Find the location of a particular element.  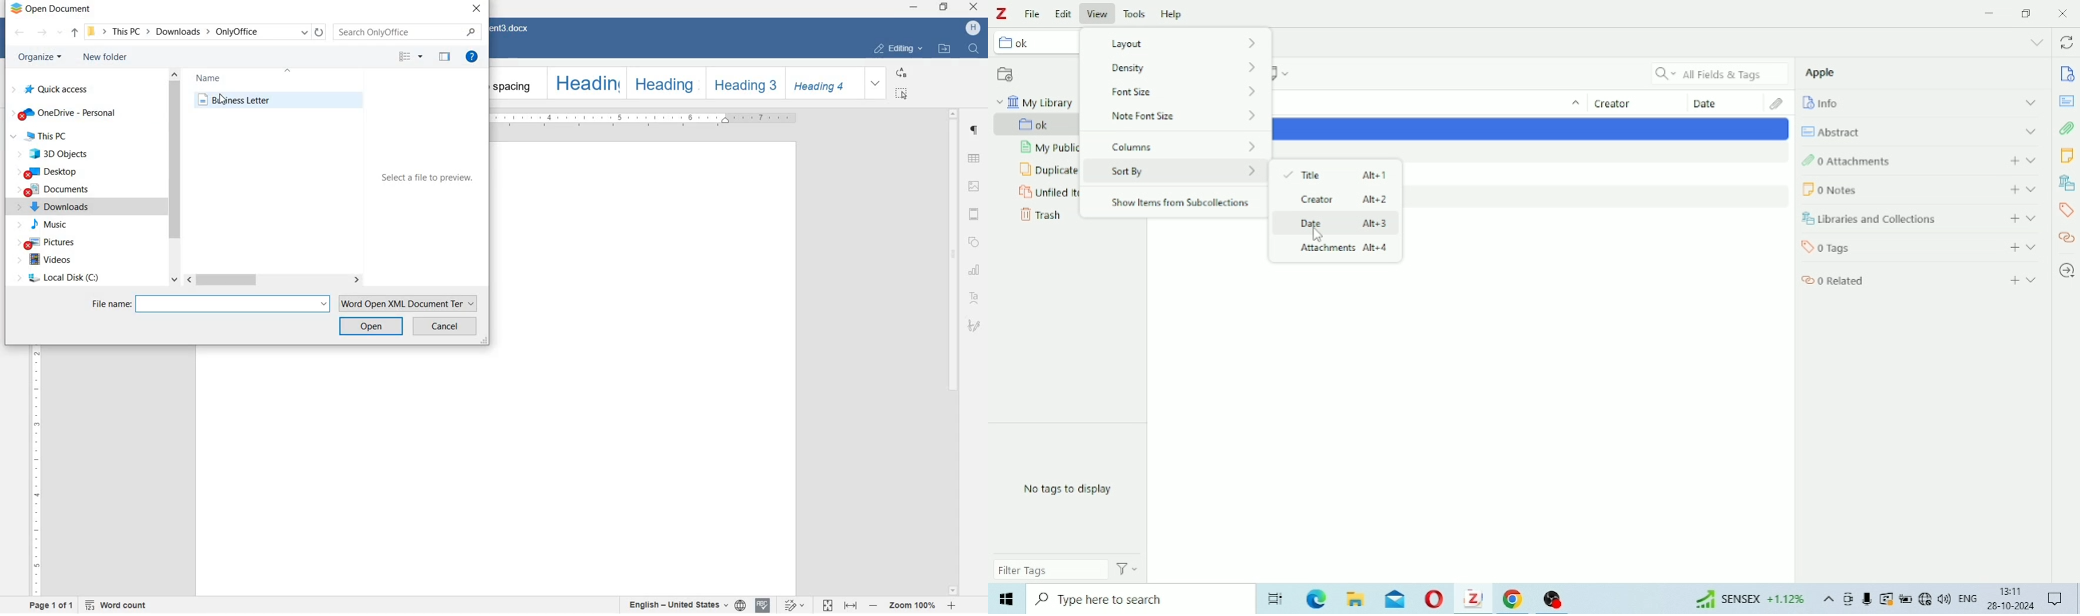

find is located at coordinates (975, 49).